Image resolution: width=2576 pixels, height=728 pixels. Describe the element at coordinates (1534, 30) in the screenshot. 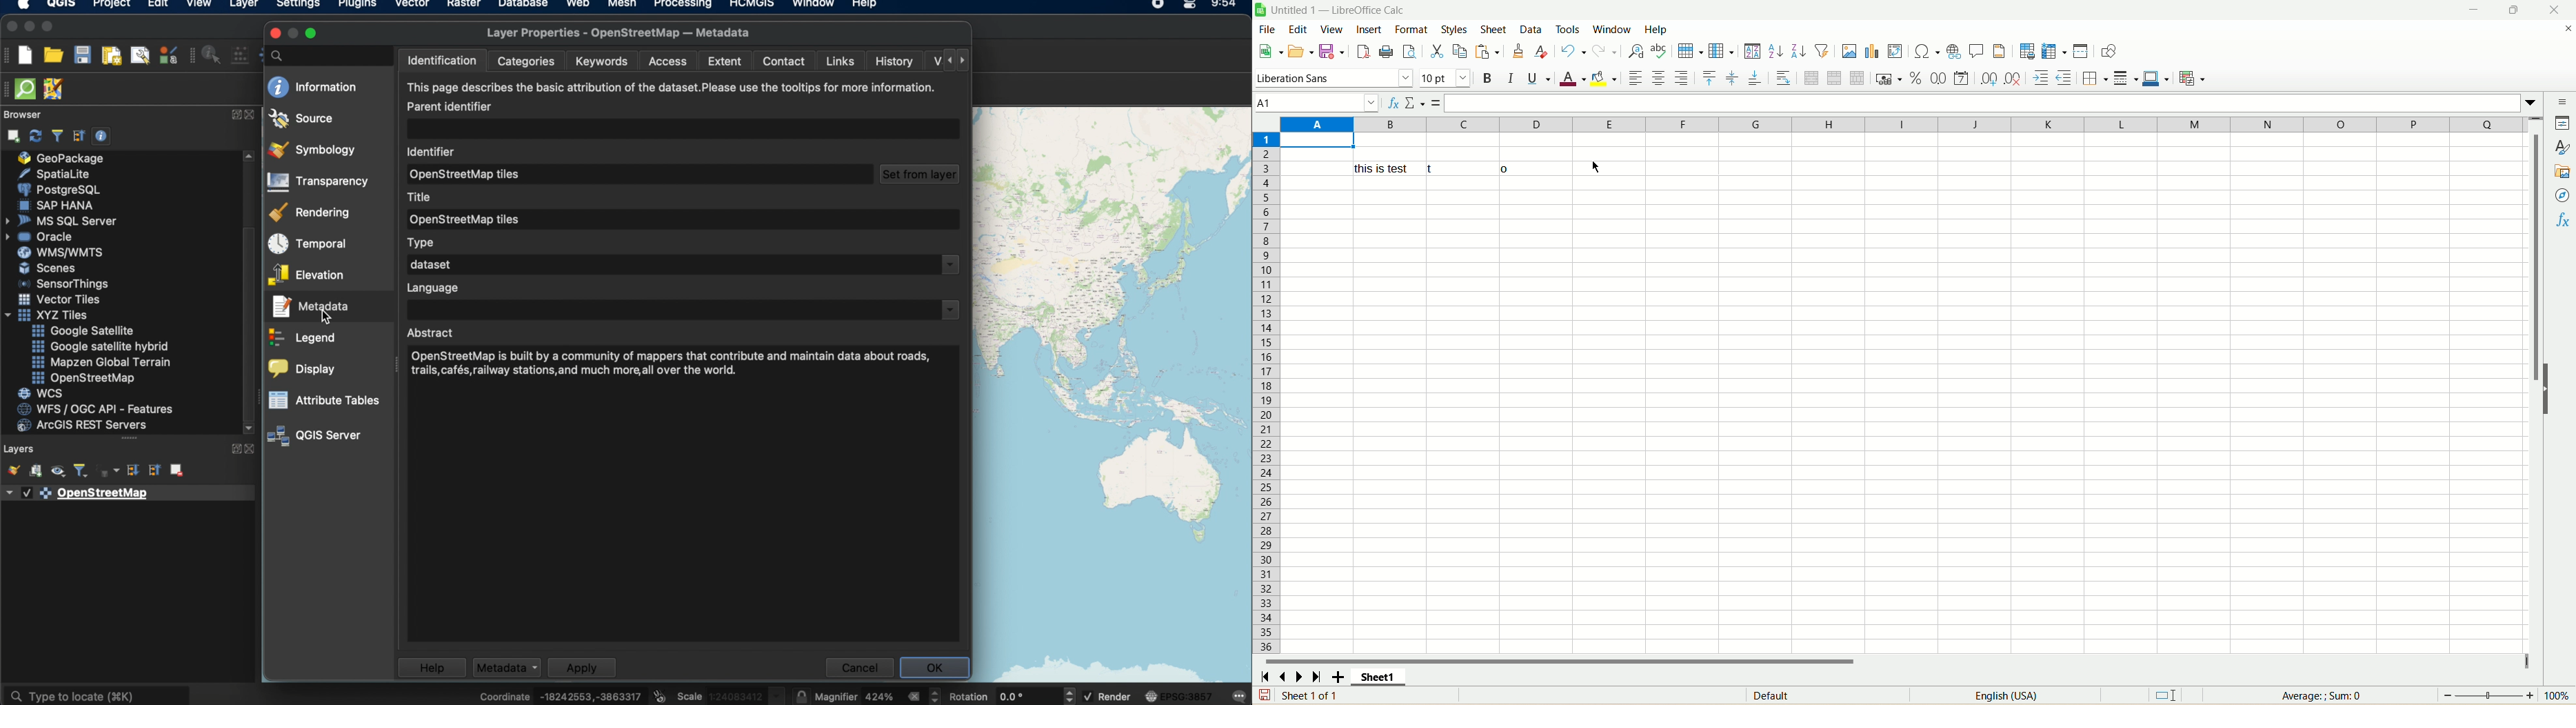

I see `data` at that location.